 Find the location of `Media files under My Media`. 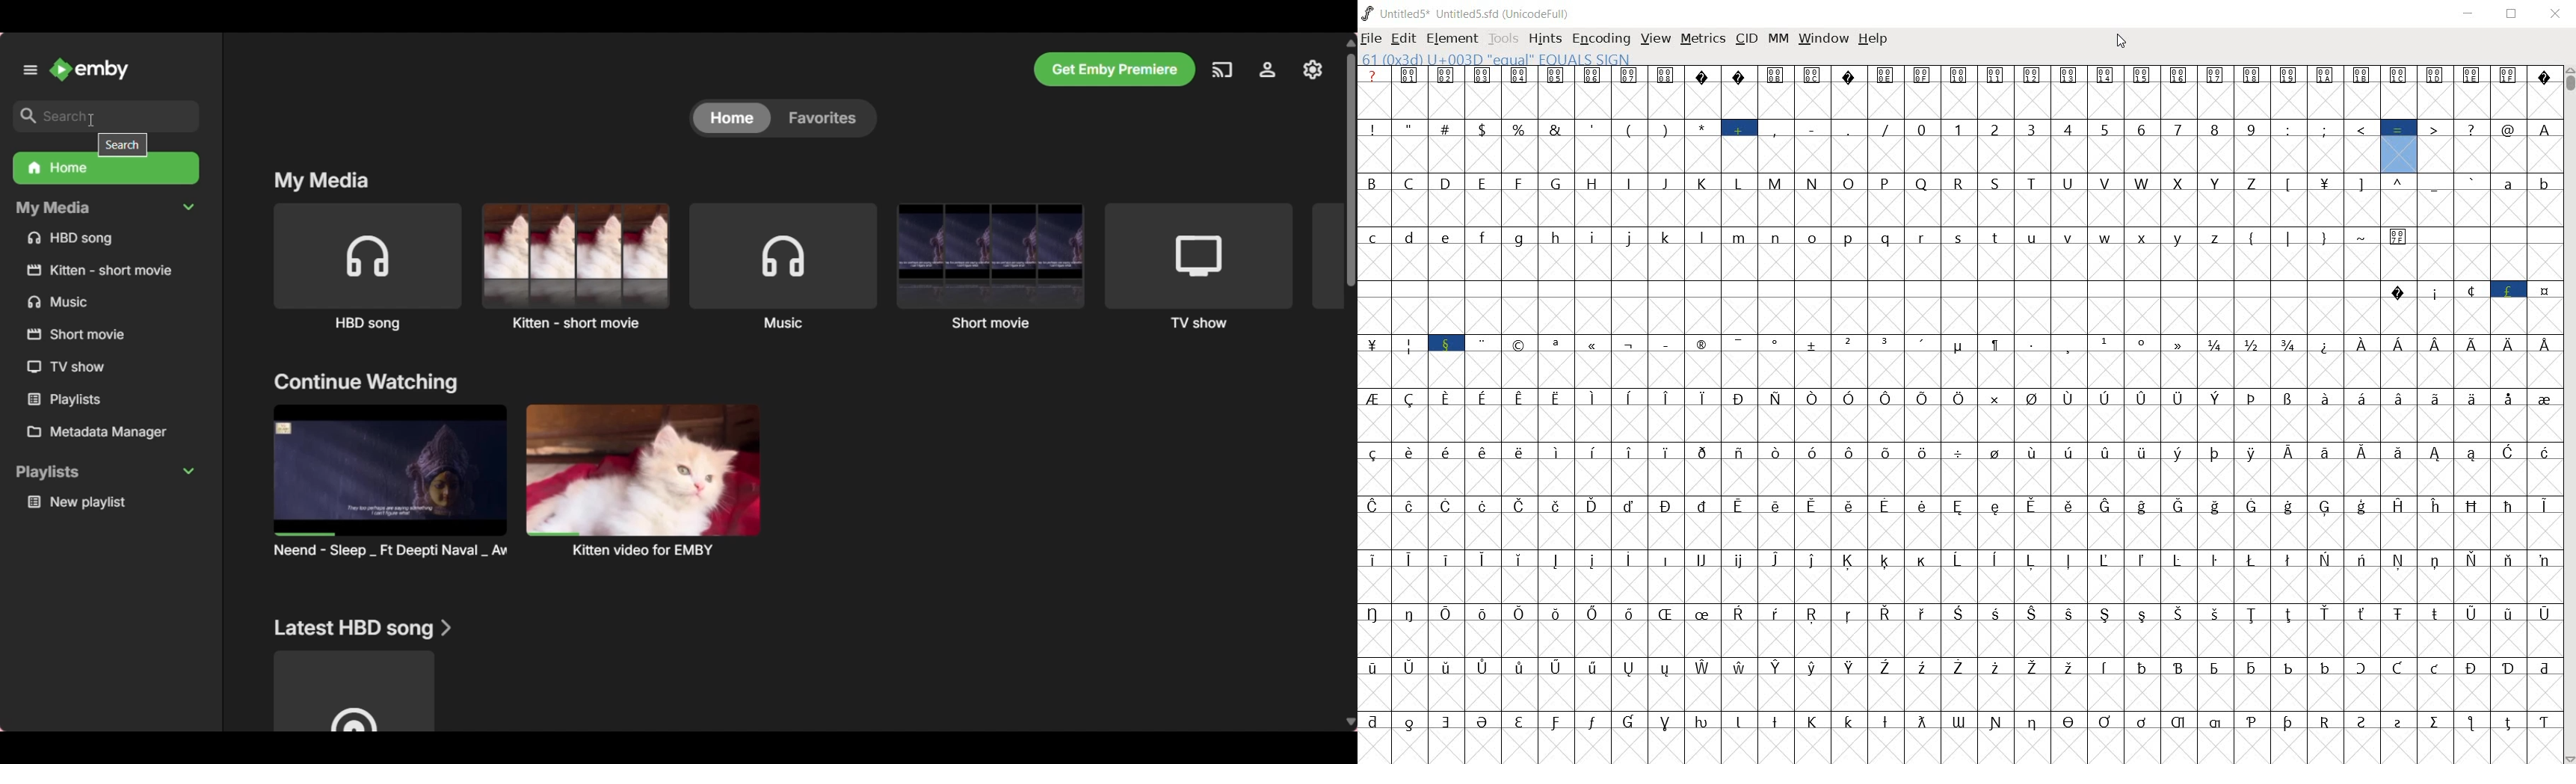

Media files under My Media is located at coordinates (108, 237).